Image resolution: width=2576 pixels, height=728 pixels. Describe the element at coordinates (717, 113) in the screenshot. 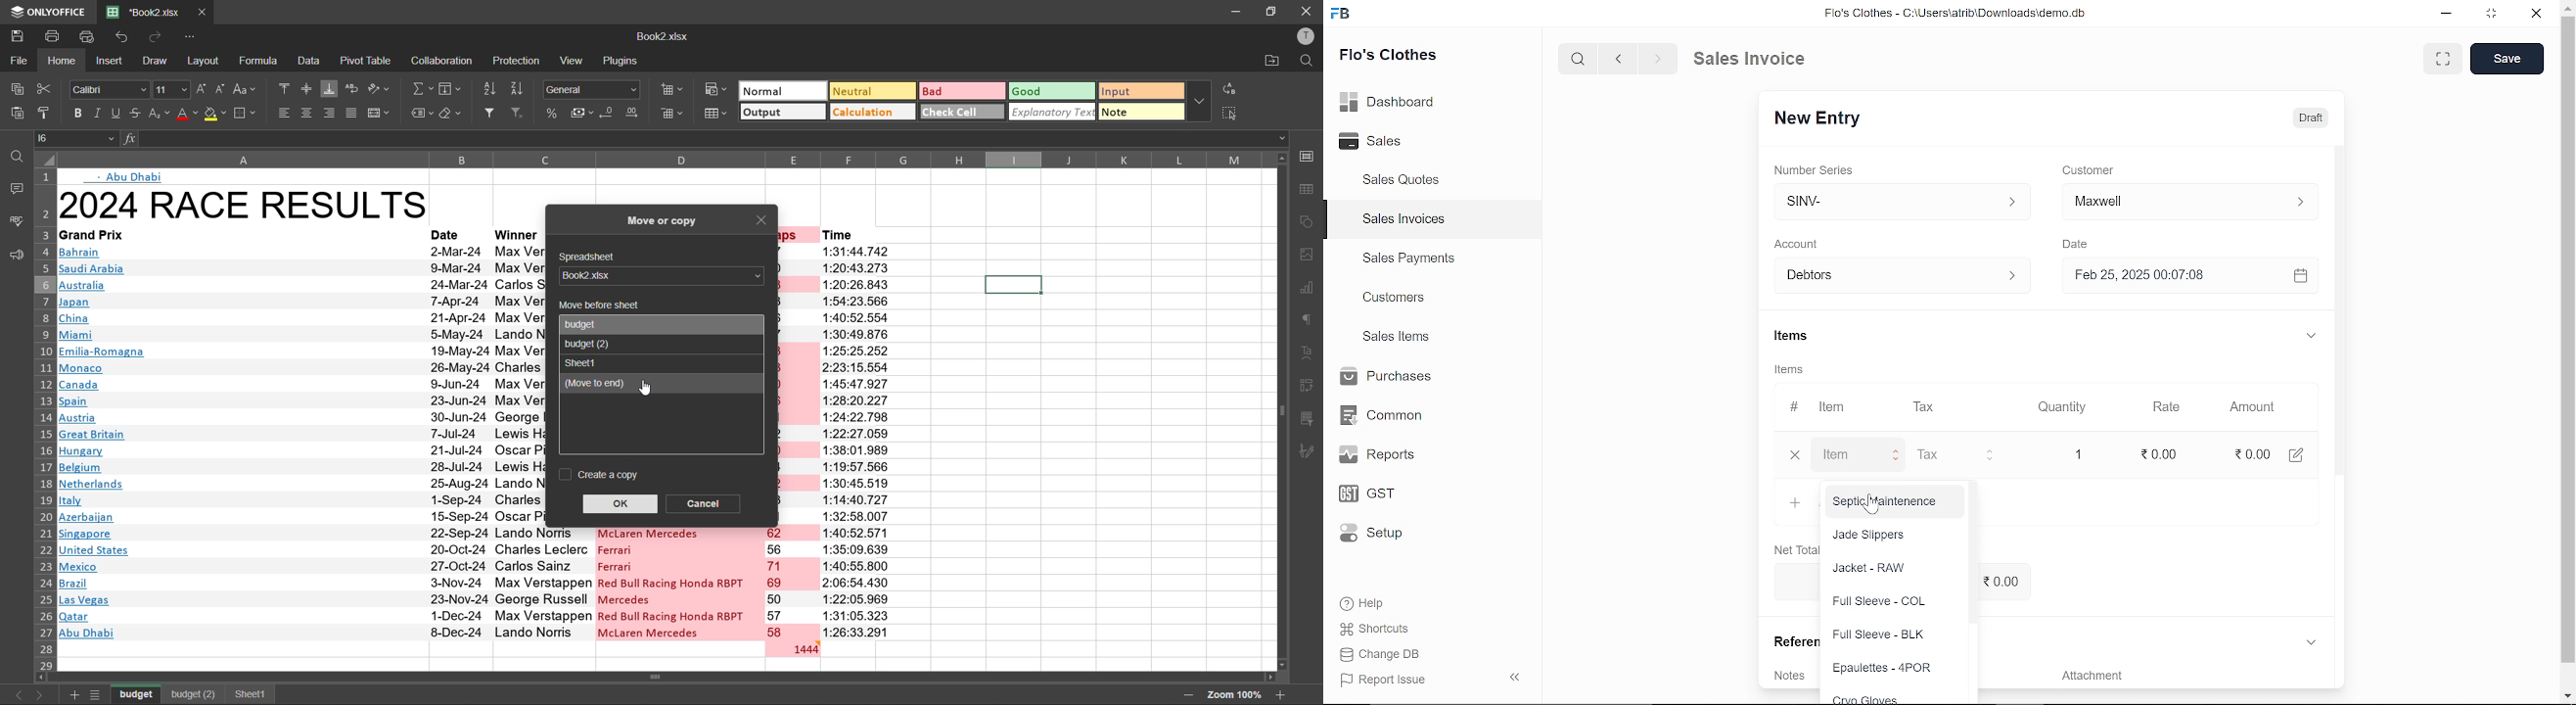

I see `format as table` at that location.